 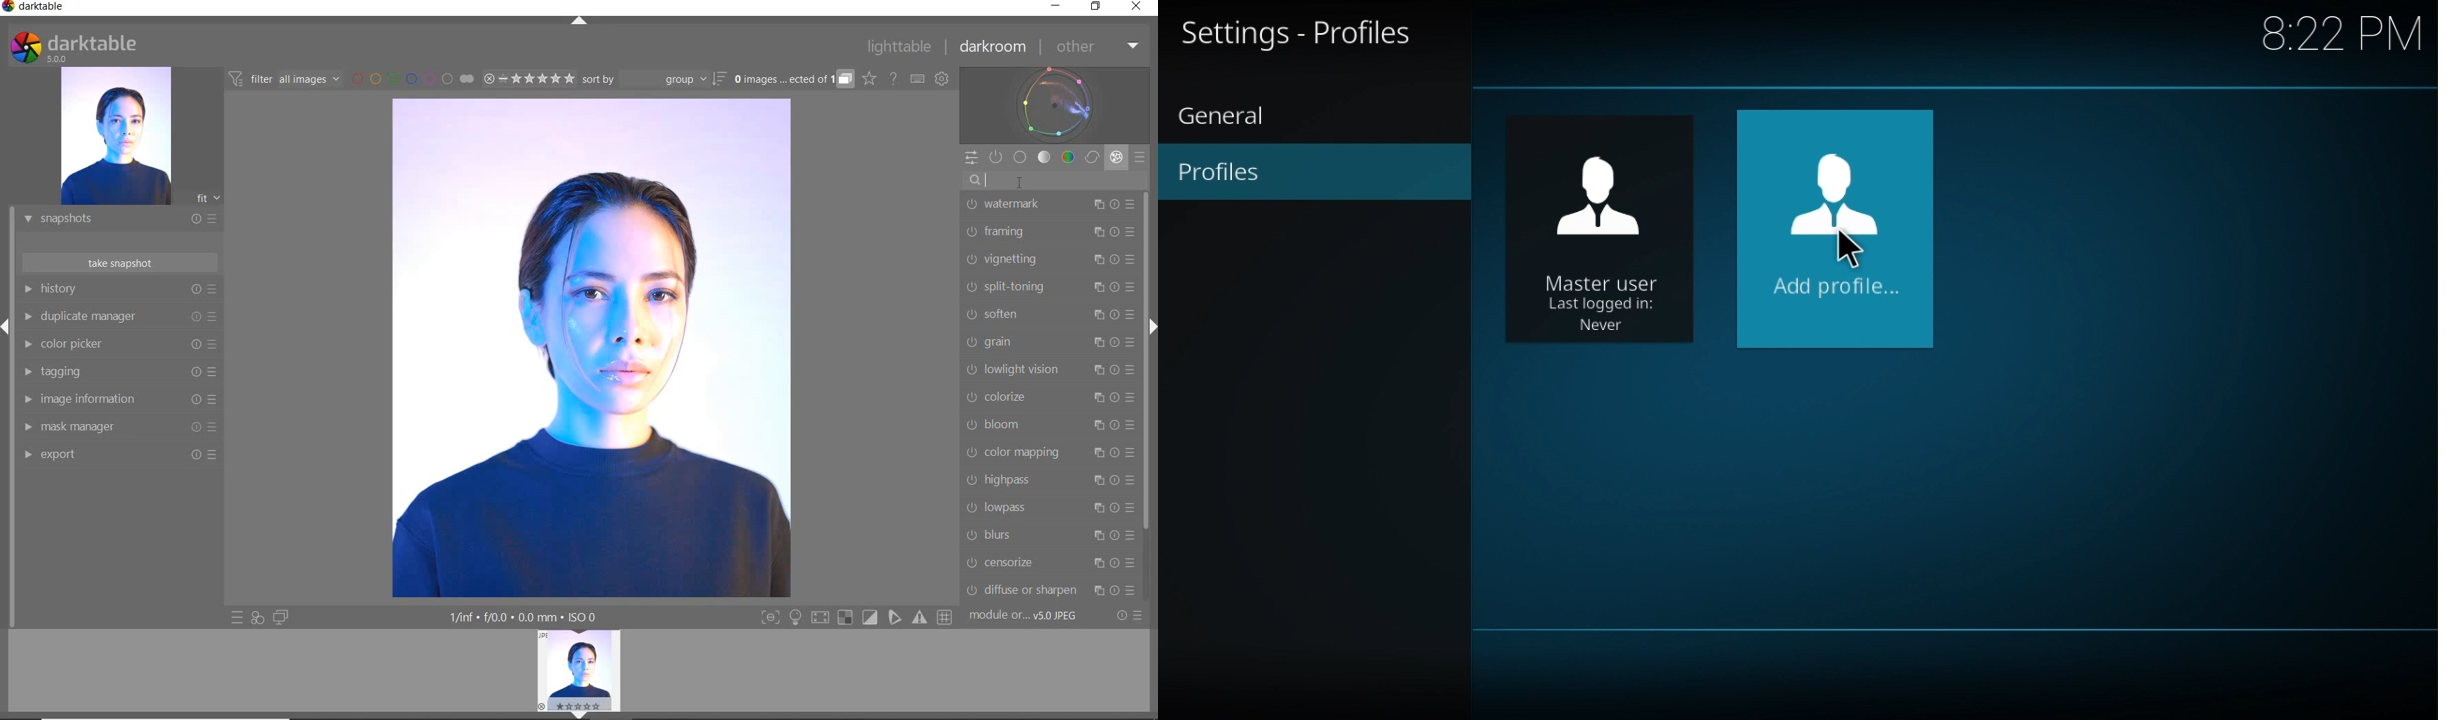 I want to click on SHOW ONLY ACTIVE MODULES, so click(x=997, y=158).